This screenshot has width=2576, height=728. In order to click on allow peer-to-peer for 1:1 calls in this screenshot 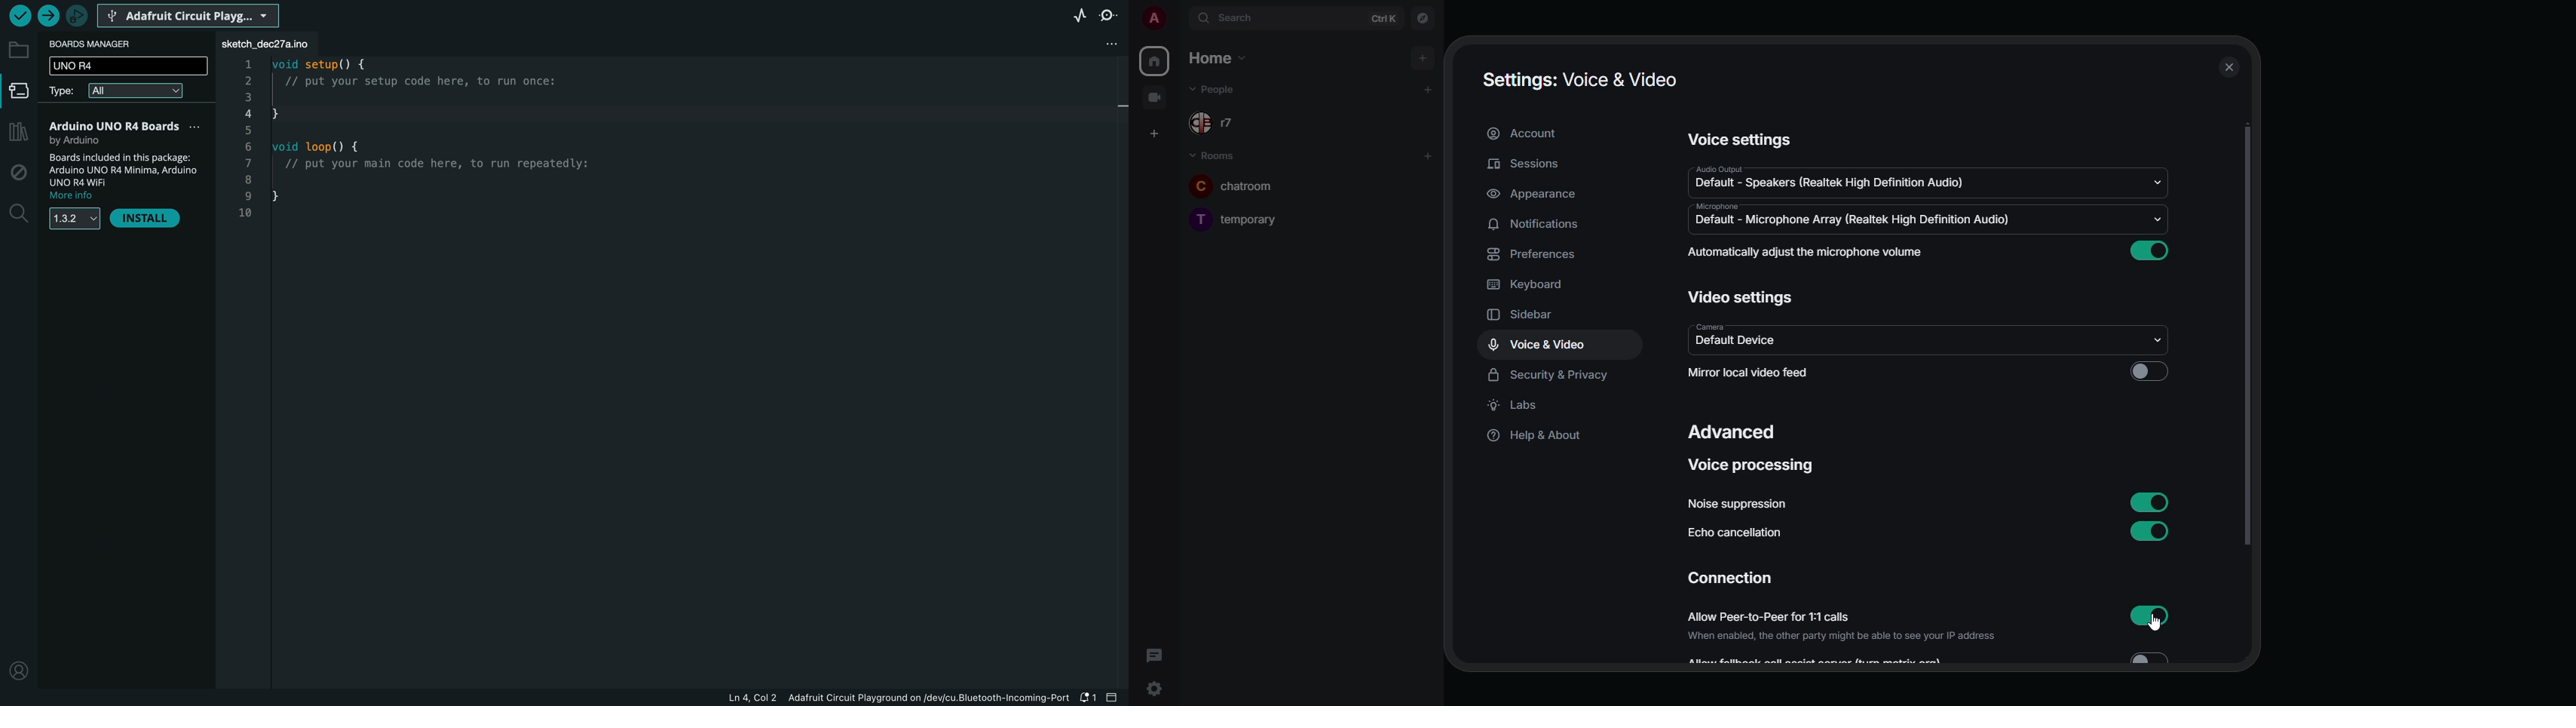, I will do `click(1841, 625)`.